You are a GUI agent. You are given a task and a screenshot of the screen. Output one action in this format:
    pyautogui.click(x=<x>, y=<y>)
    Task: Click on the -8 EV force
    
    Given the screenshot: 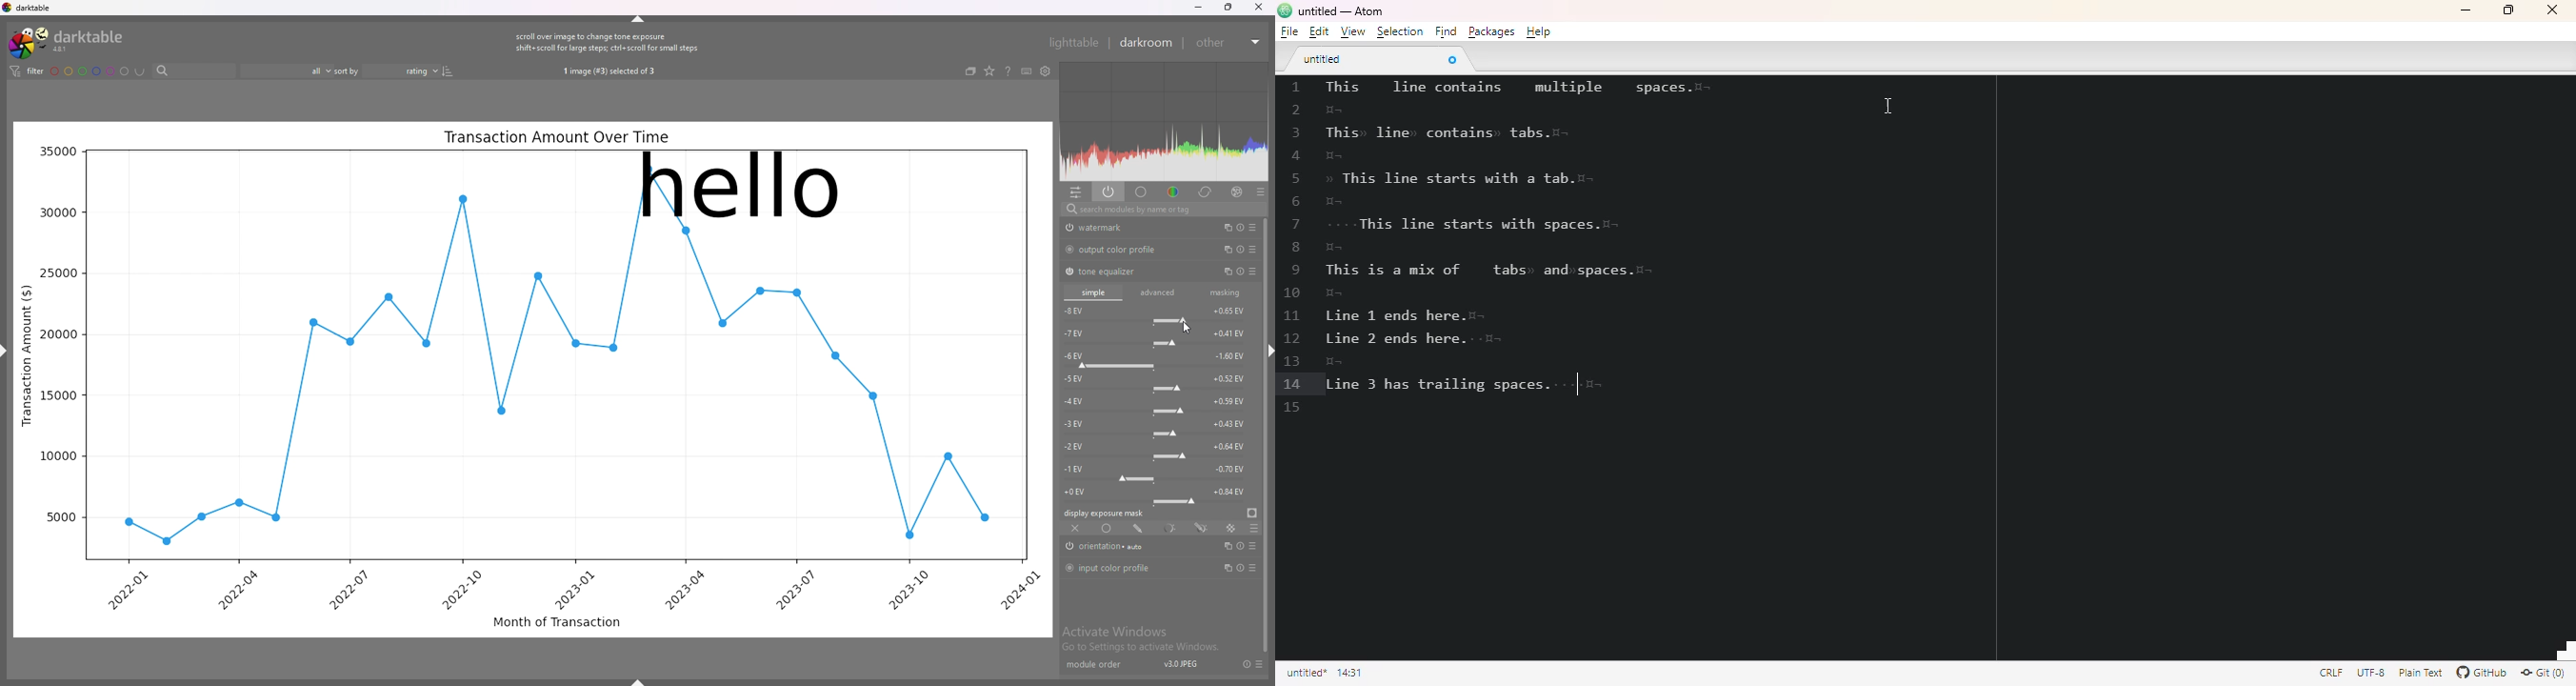 What is the action you would take?
    pyautogui.click(x=1155, y=314)
    